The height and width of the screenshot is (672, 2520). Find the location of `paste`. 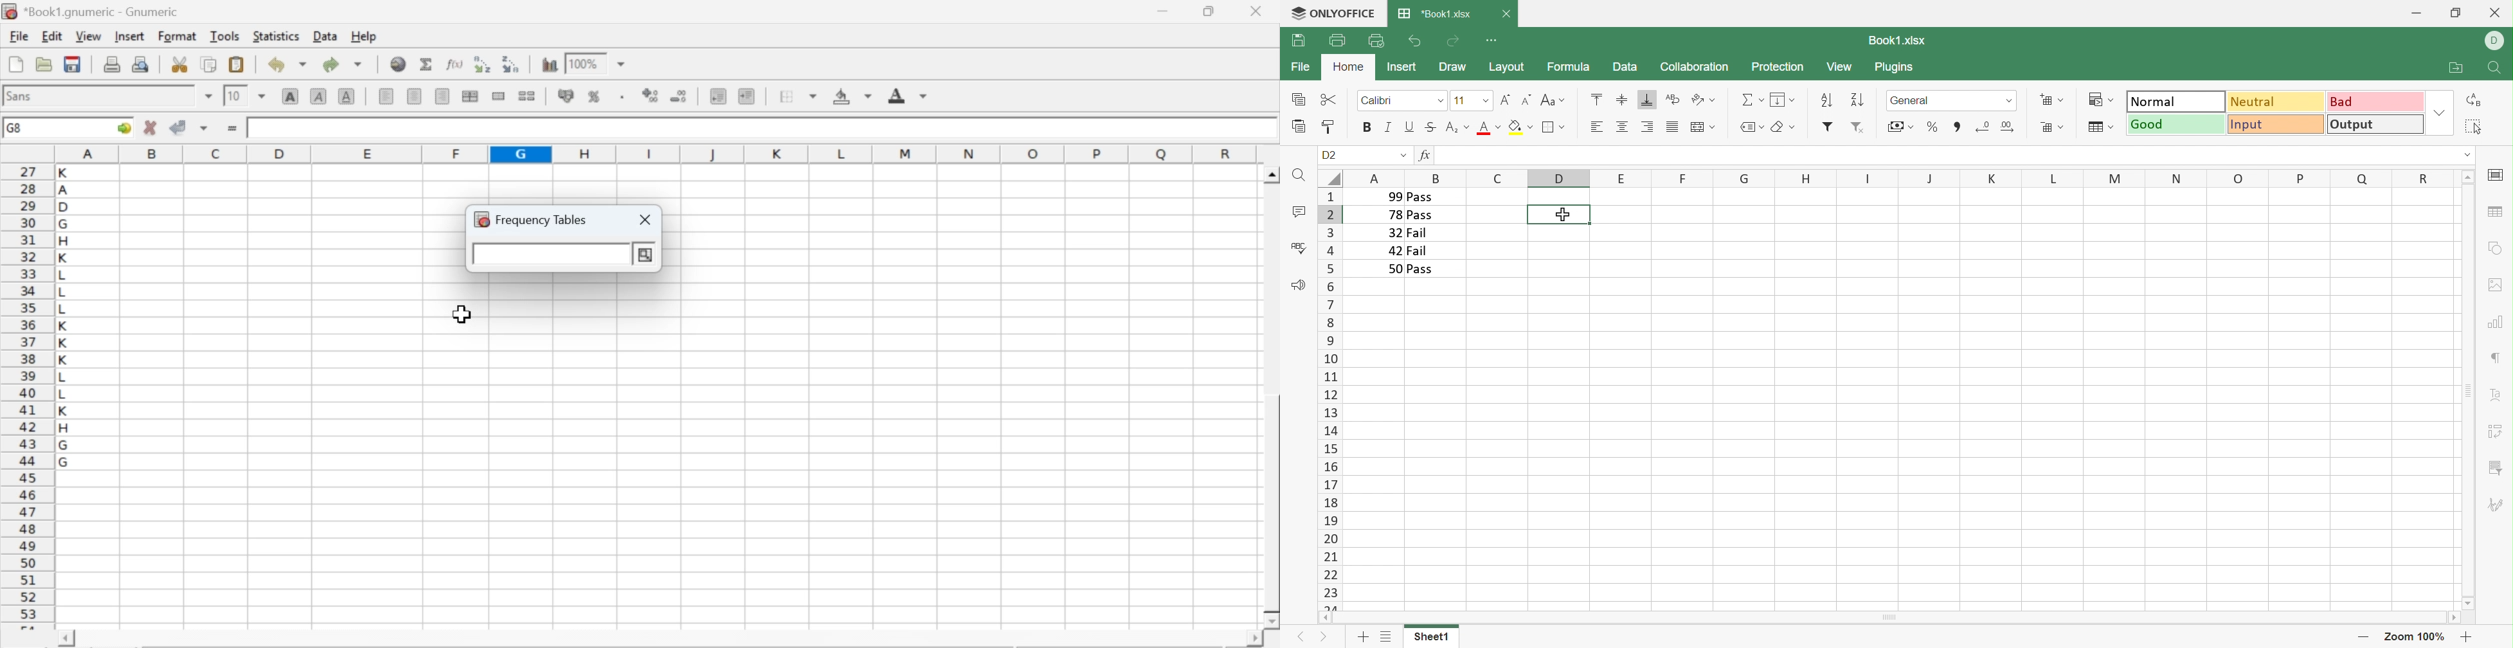

paste is located at coordinates (238, 65).